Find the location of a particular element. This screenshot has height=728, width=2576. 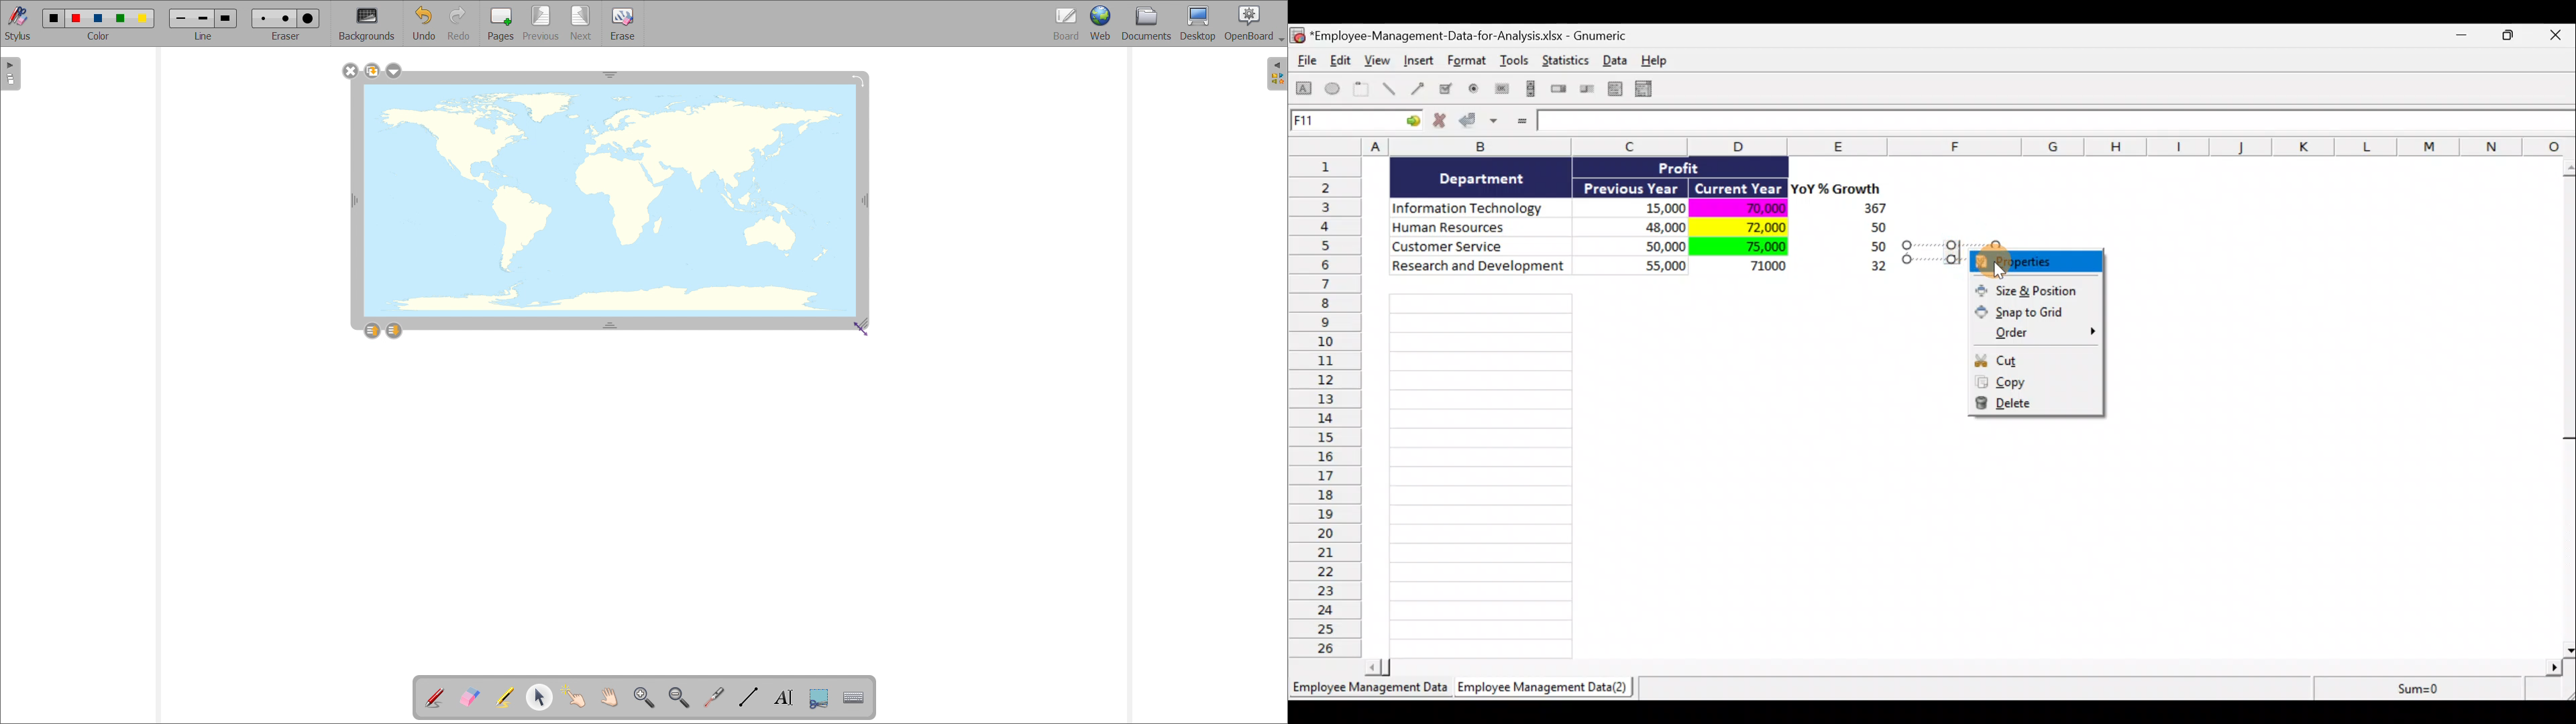

Rows is located at coordinates (1329, 406).